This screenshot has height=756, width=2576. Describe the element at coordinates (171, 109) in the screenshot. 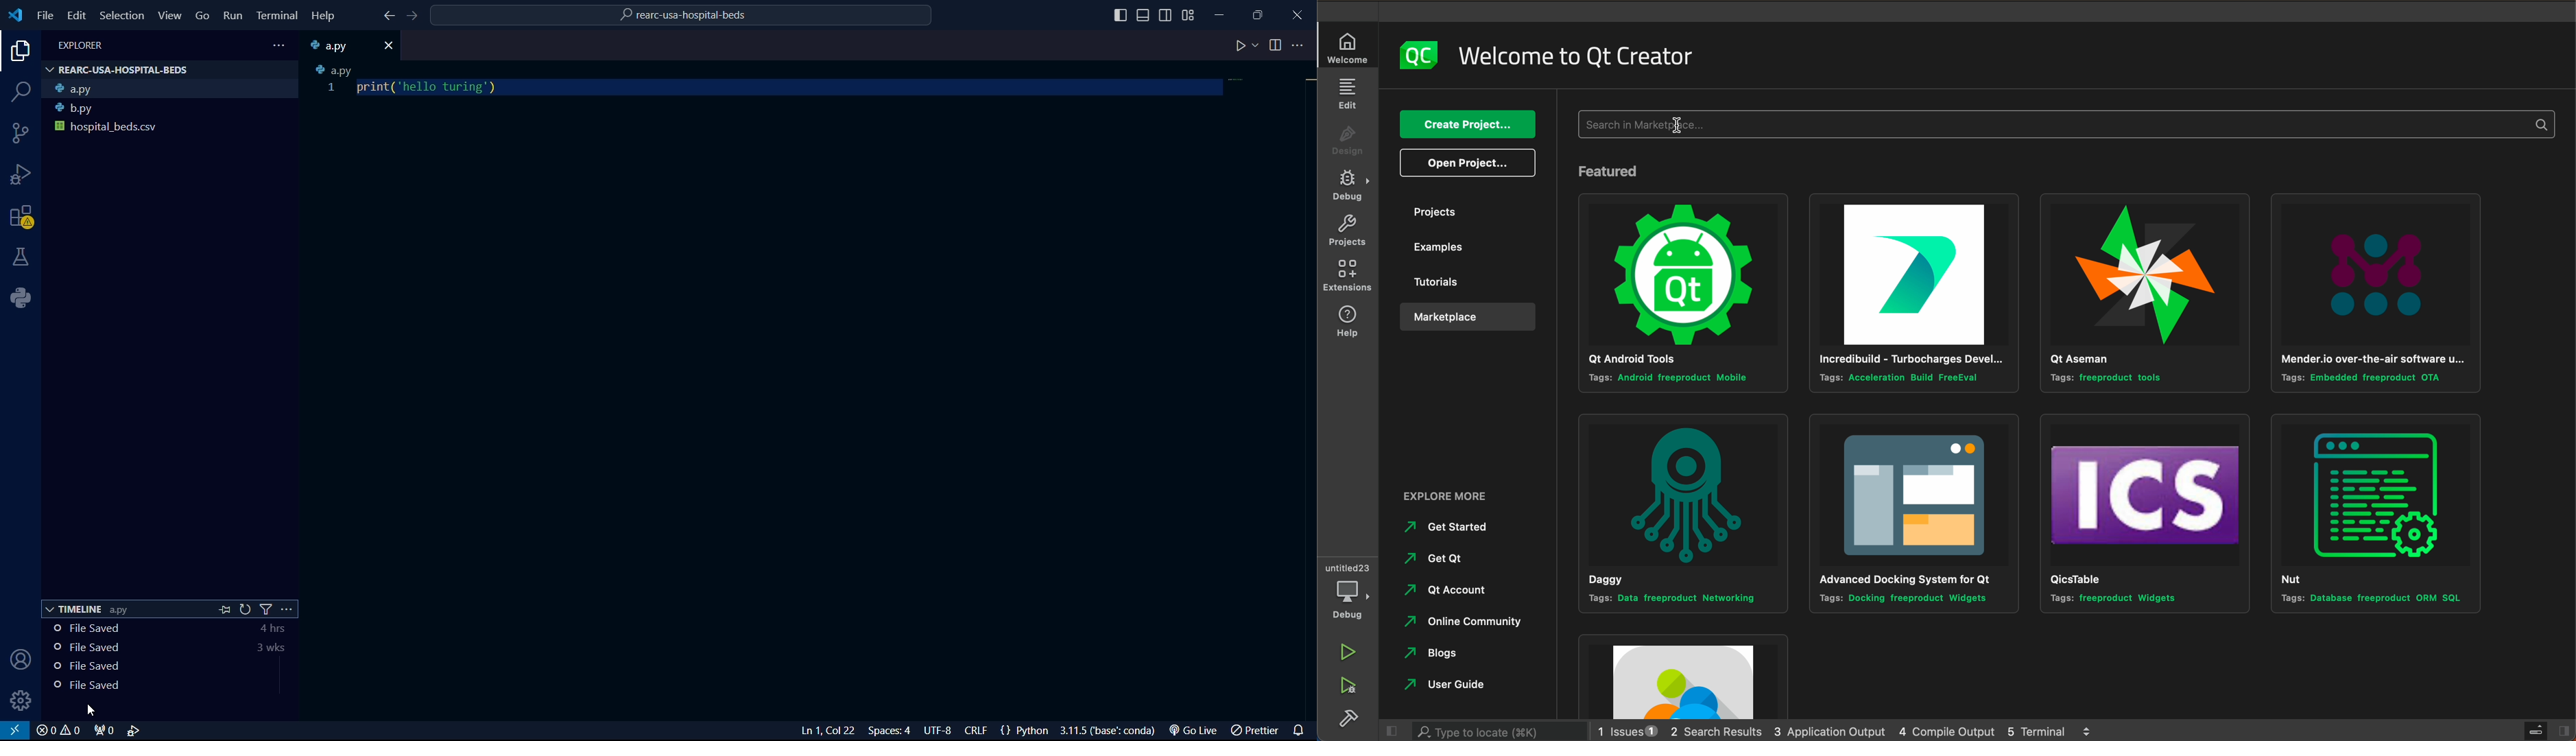

I see `b.py file` at that location.